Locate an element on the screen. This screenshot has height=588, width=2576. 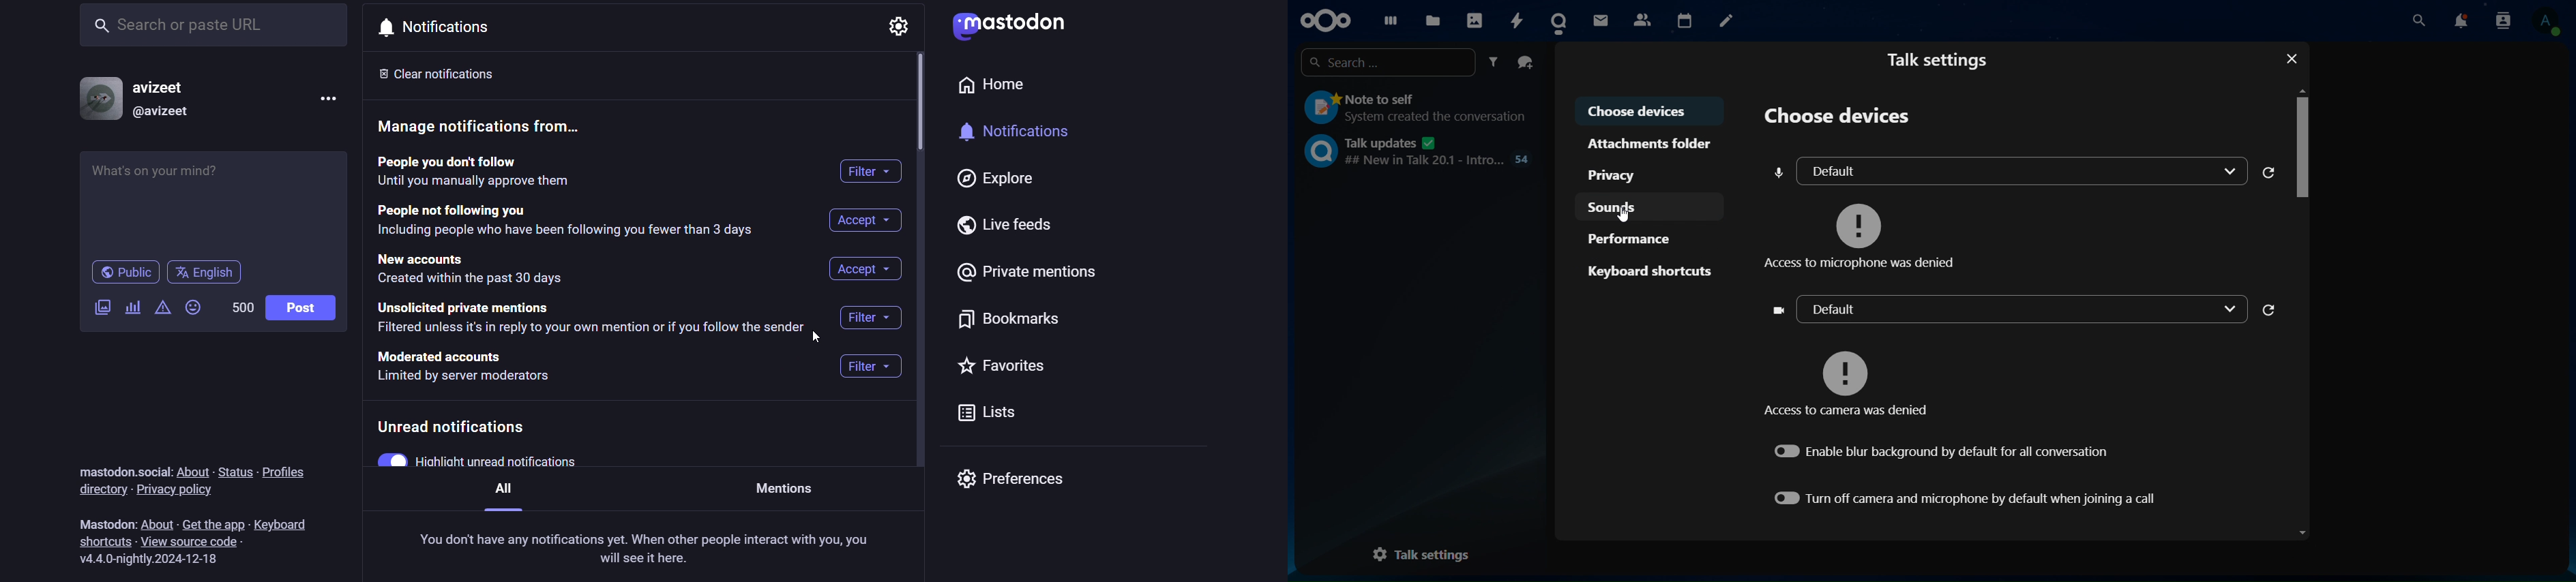
filter is located at coordinates (869, 366).